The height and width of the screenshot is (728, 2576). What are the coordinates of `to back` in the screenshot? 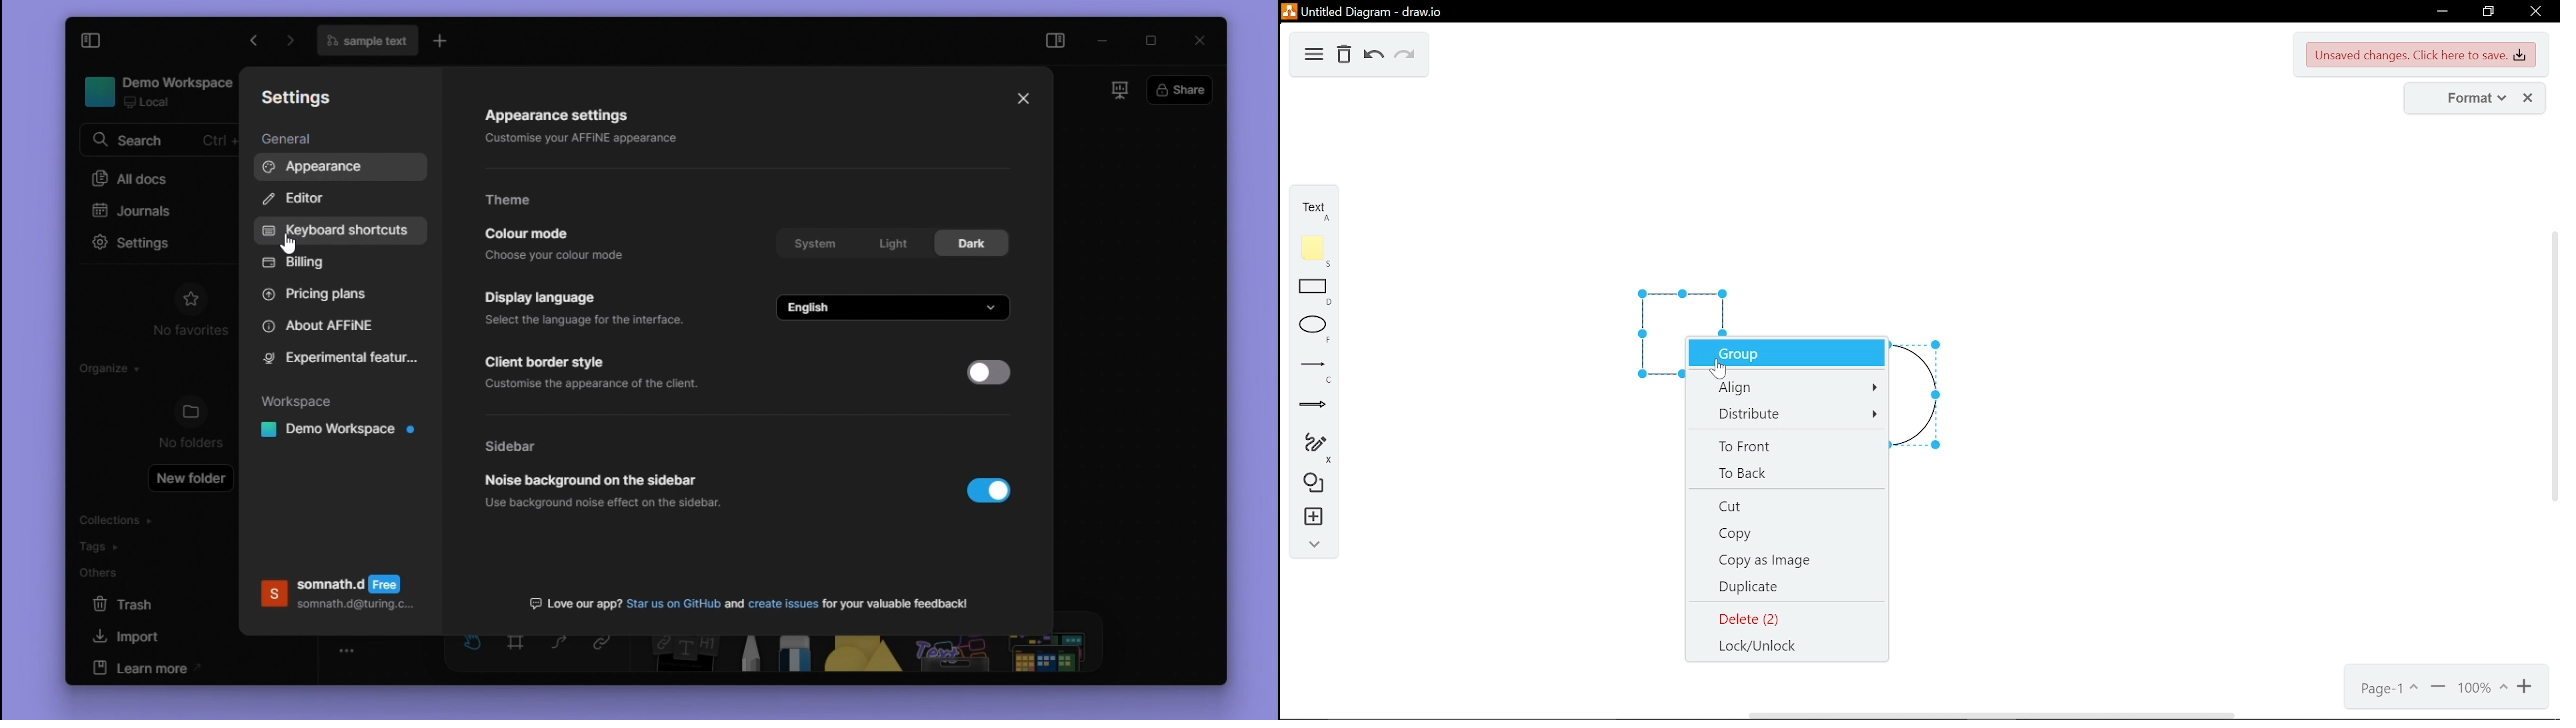 It's located at (1787, 475).